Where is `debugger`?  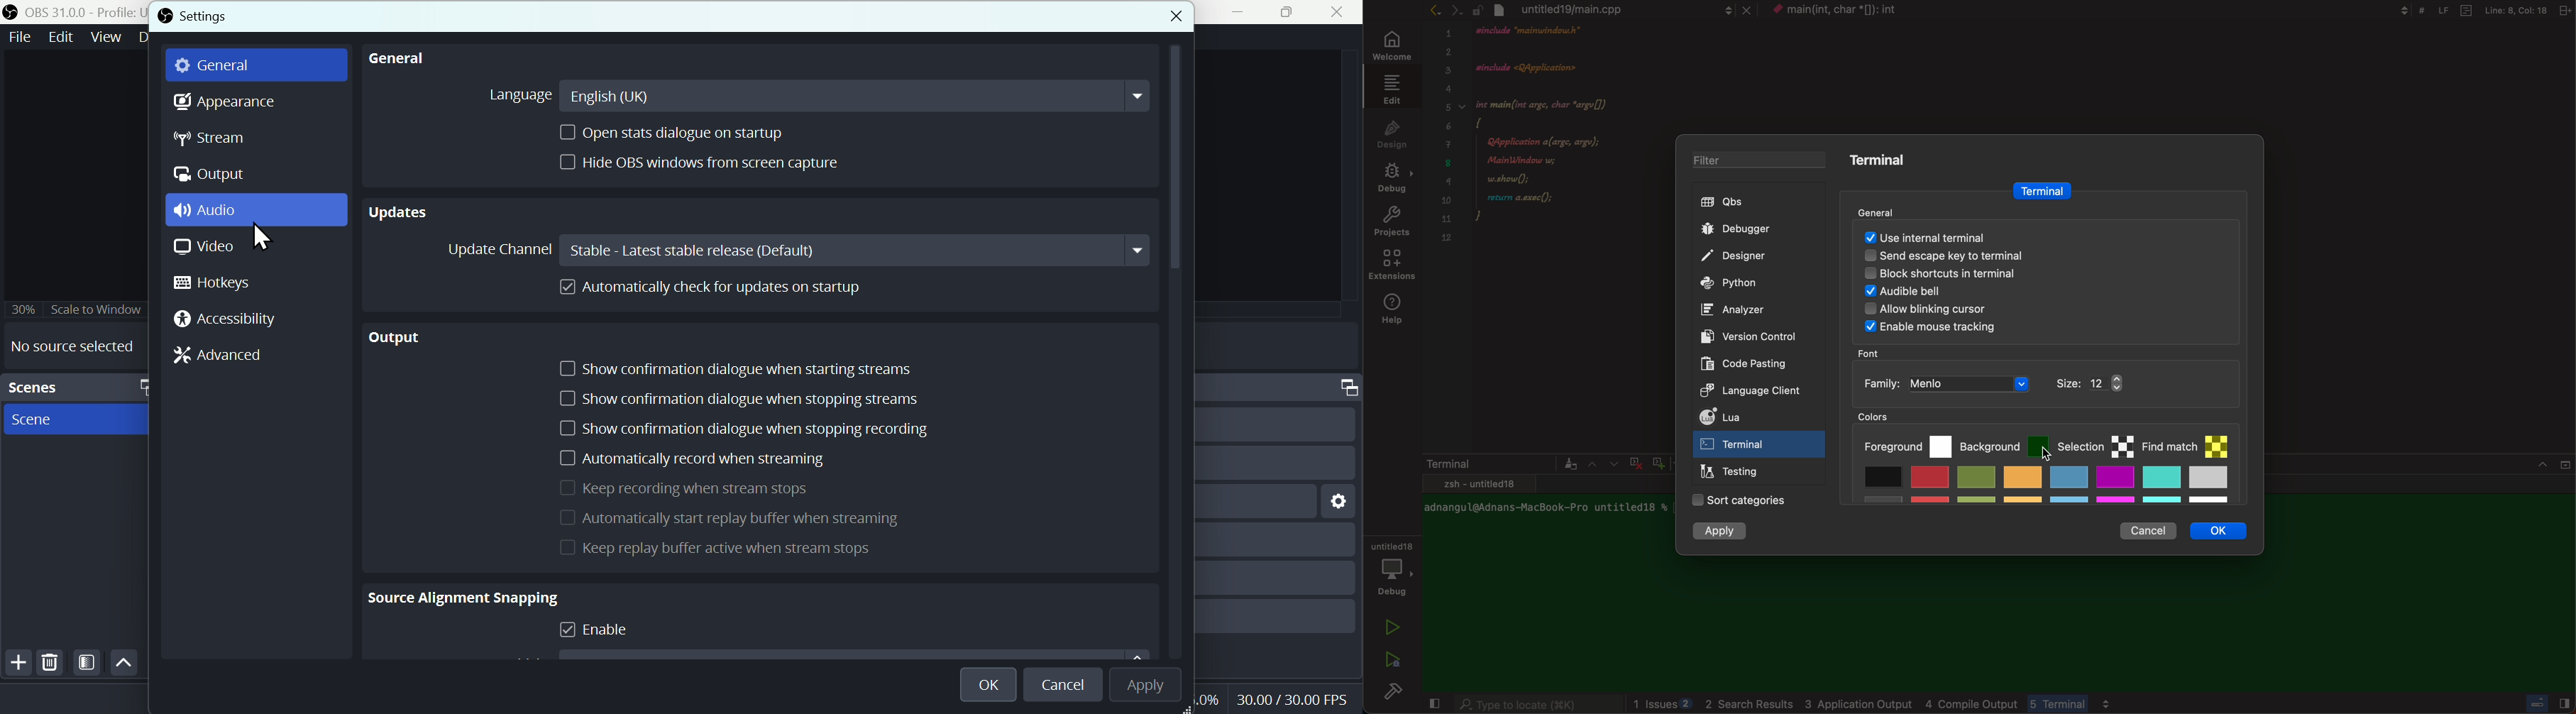
debugger is located at coordinates (1752, 228).